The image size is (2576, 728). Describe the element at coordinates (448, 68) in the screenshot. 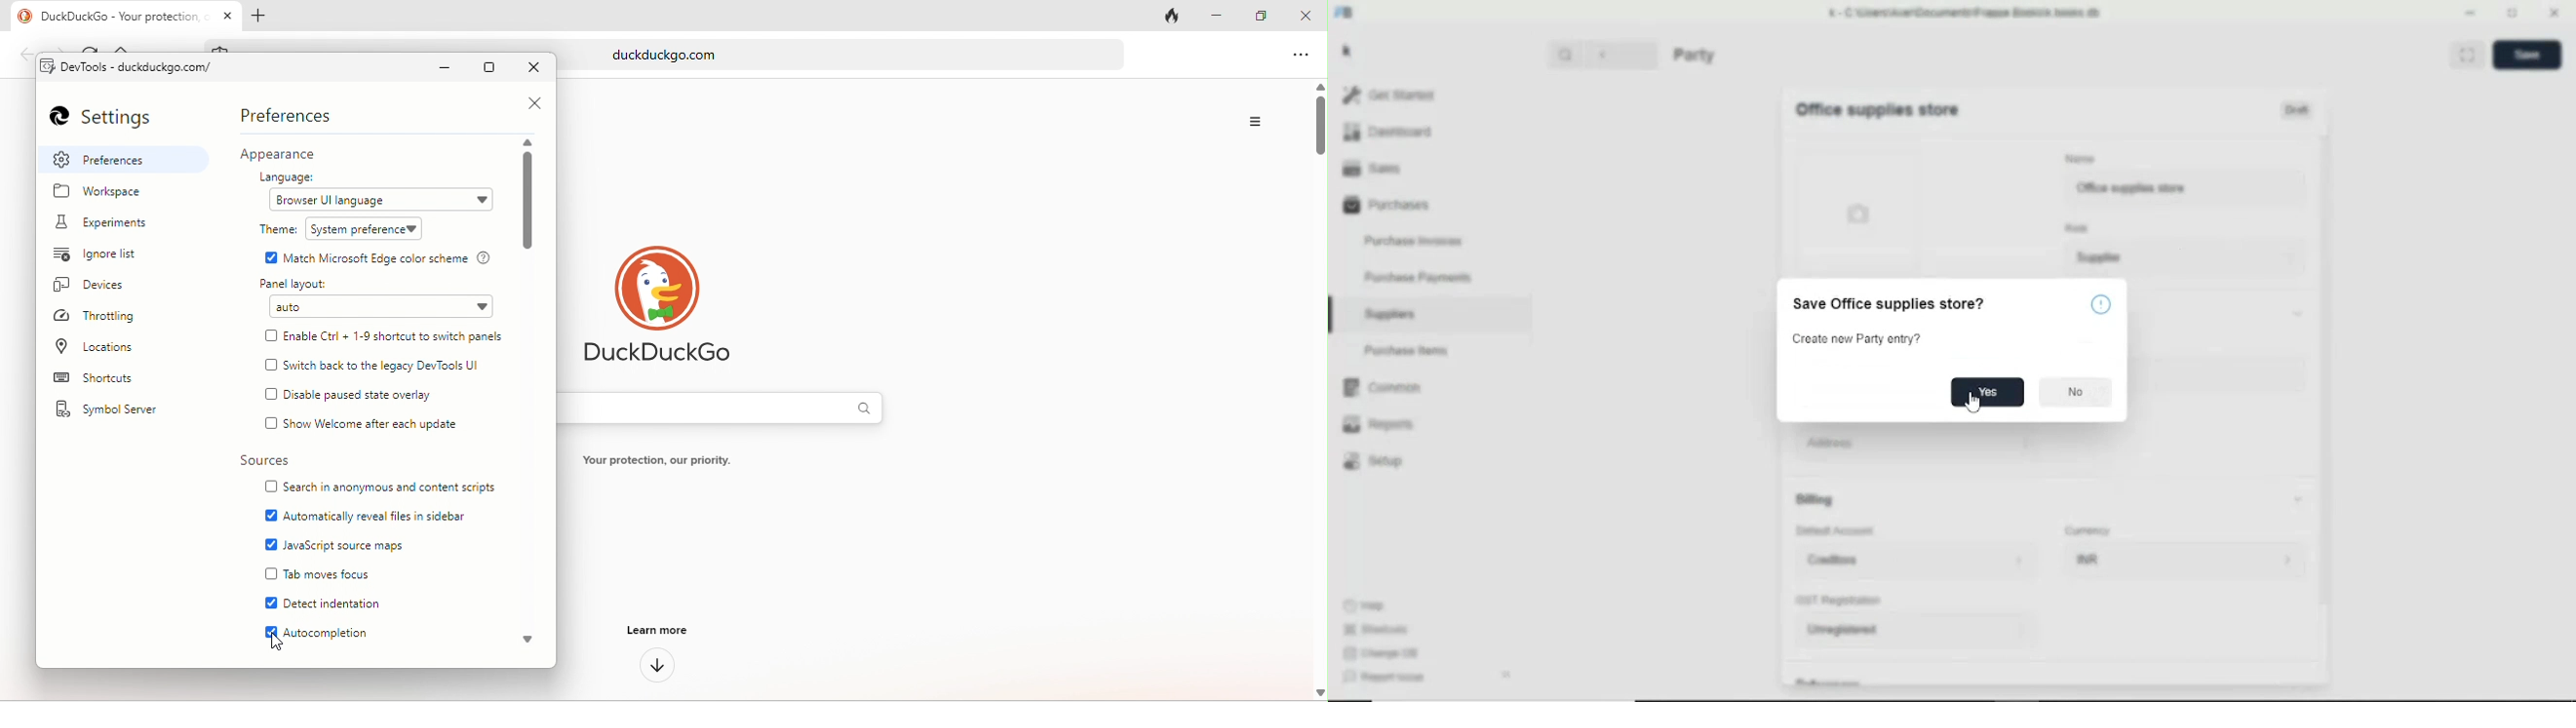

I see `minimize` at that location.